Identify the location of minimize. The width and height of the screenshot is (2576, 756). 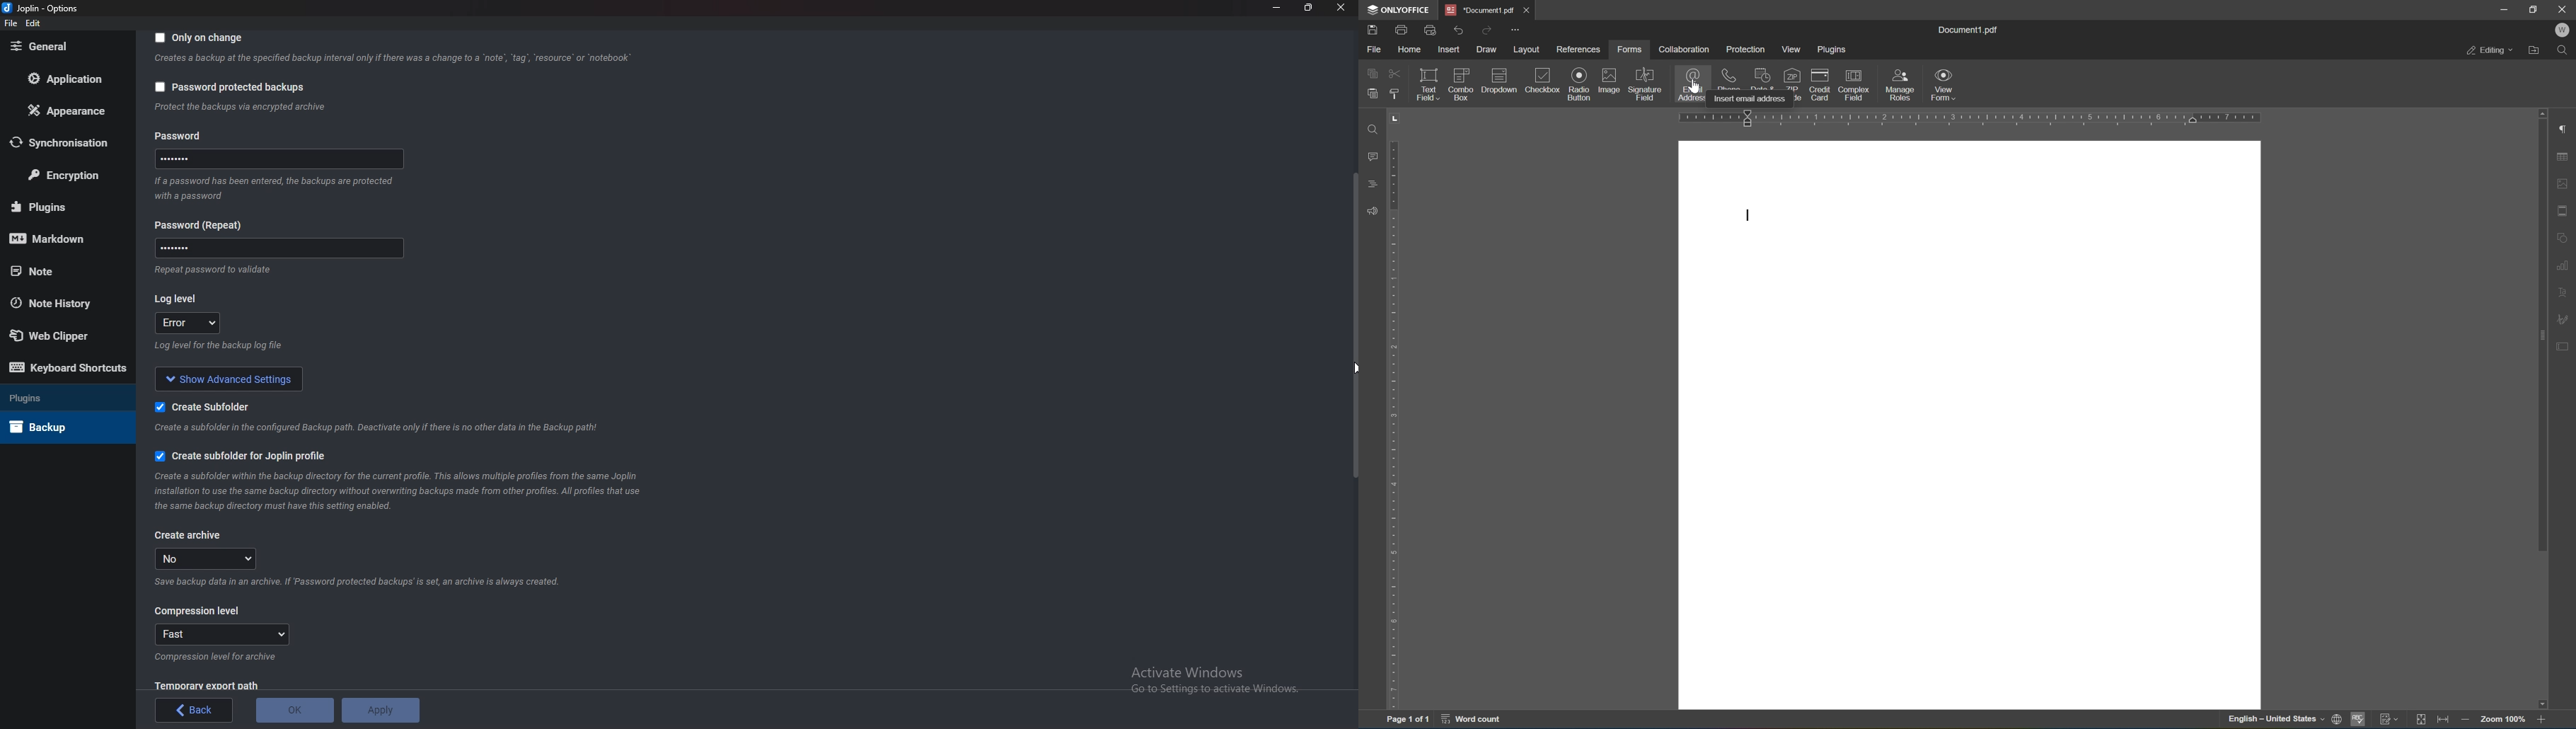
(2501, 11).